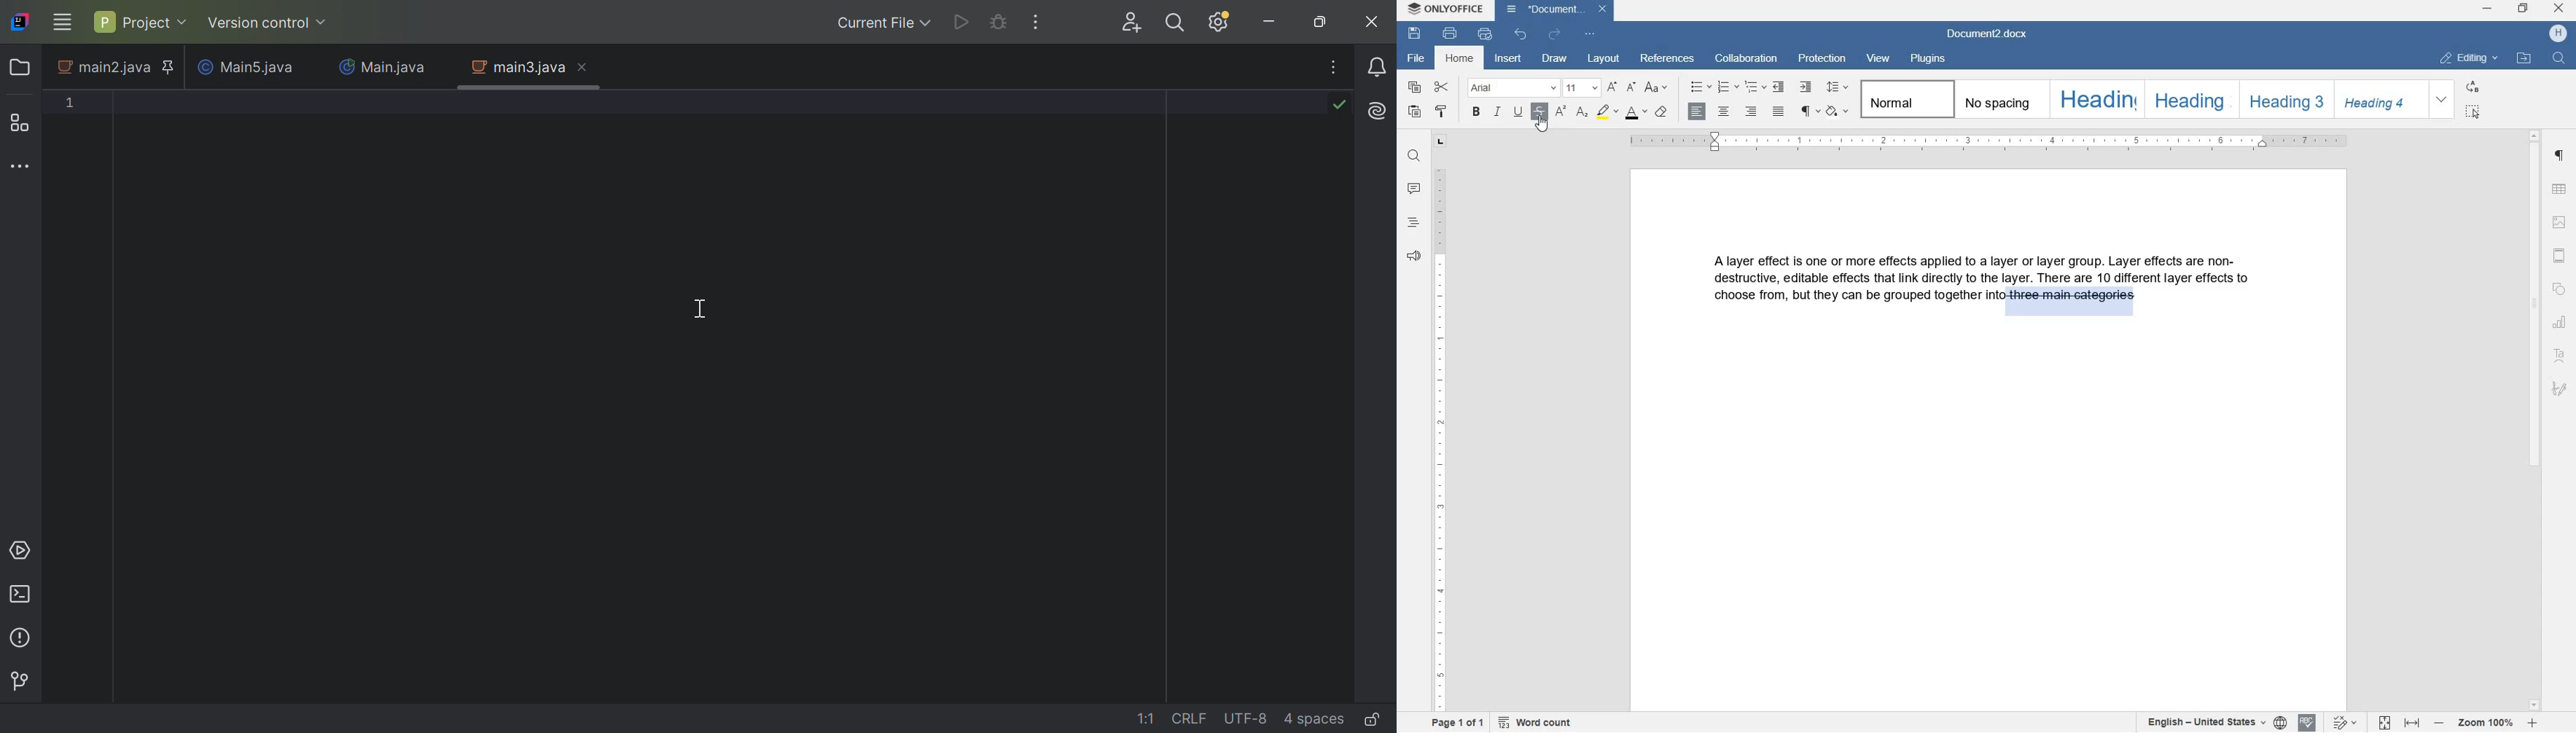 The width and height of the screenshot is (2576, 756). Describe the element at coordinates (1498, 114) in the screenshot. I see `italic` at that location.